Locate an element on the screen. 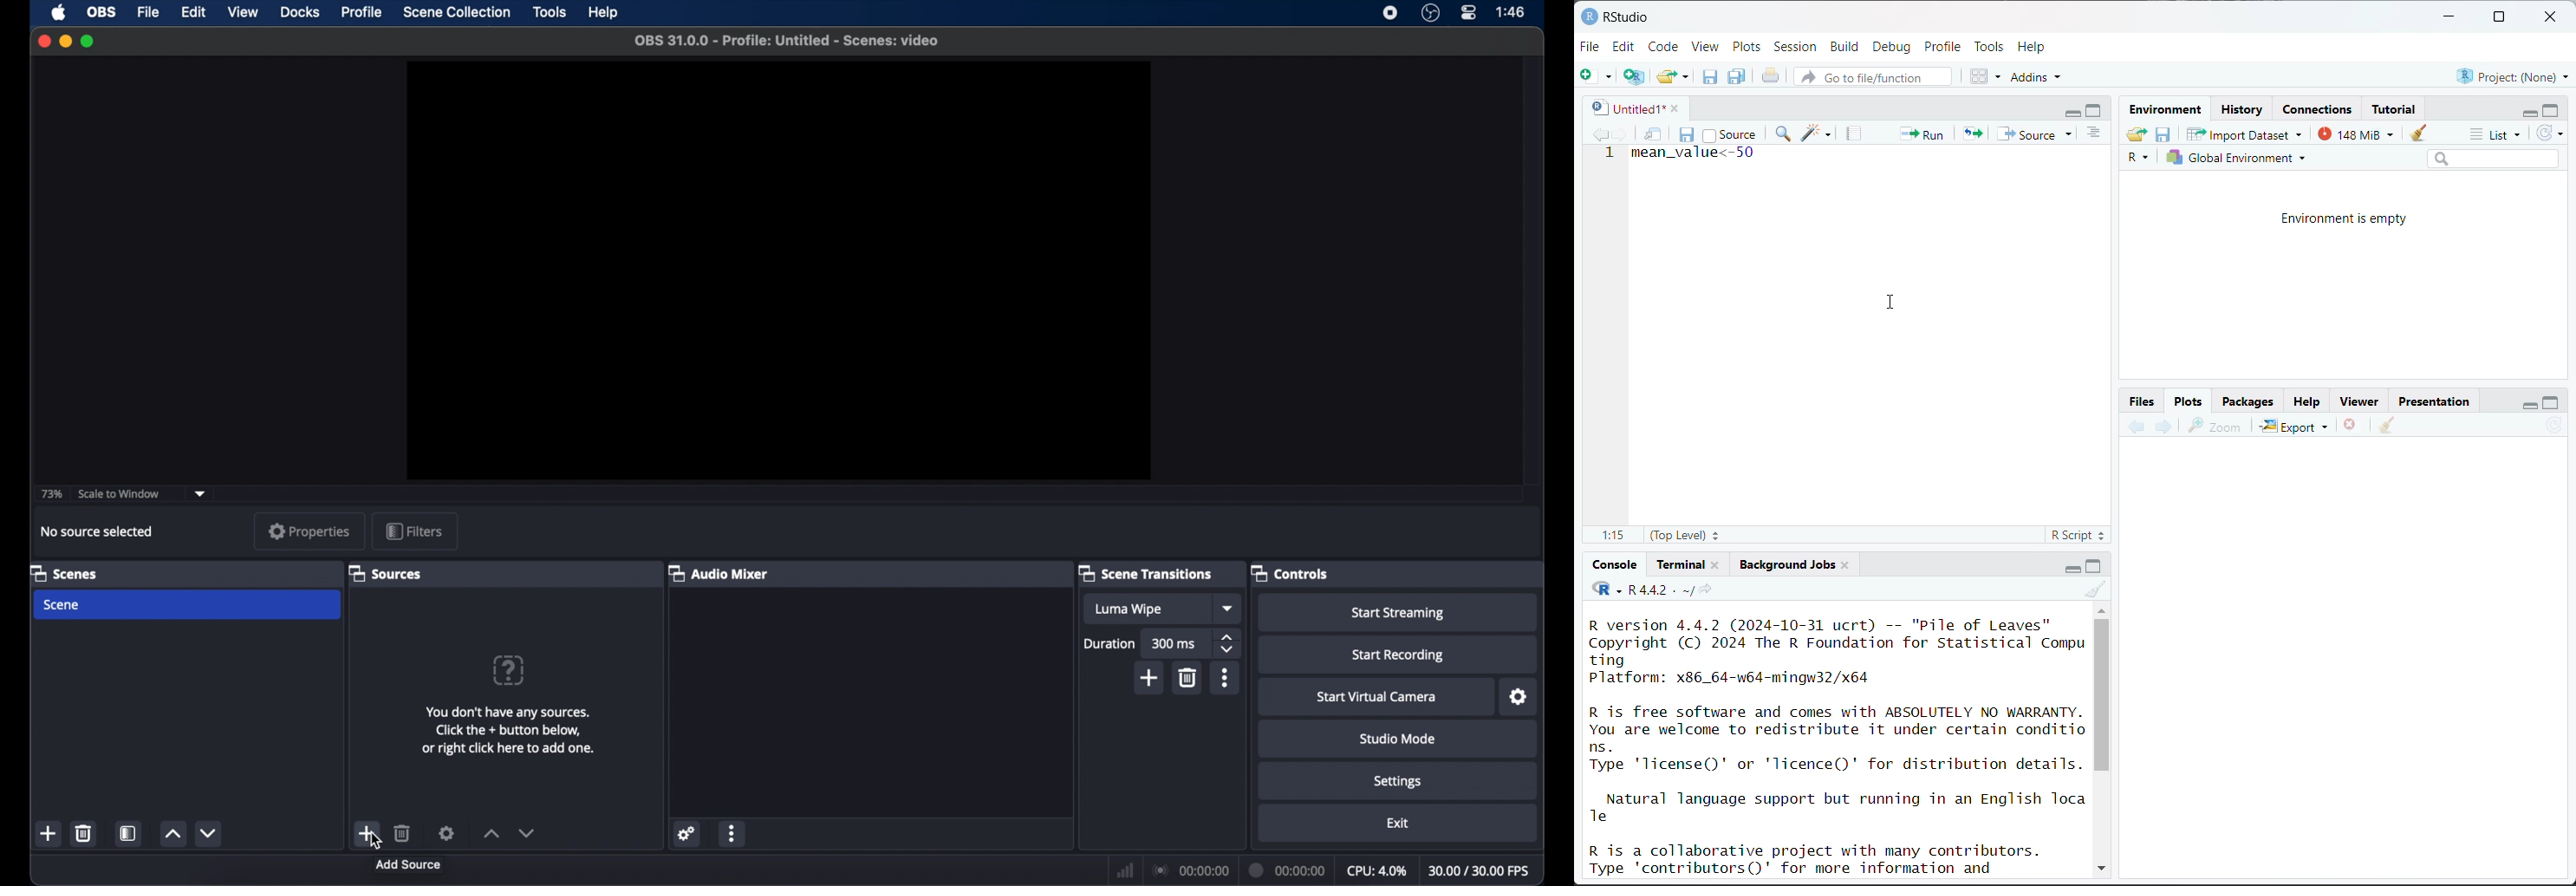 The width and height of the screenshot is (2576, 896). find/replace is located at coordinates (1785, 135).